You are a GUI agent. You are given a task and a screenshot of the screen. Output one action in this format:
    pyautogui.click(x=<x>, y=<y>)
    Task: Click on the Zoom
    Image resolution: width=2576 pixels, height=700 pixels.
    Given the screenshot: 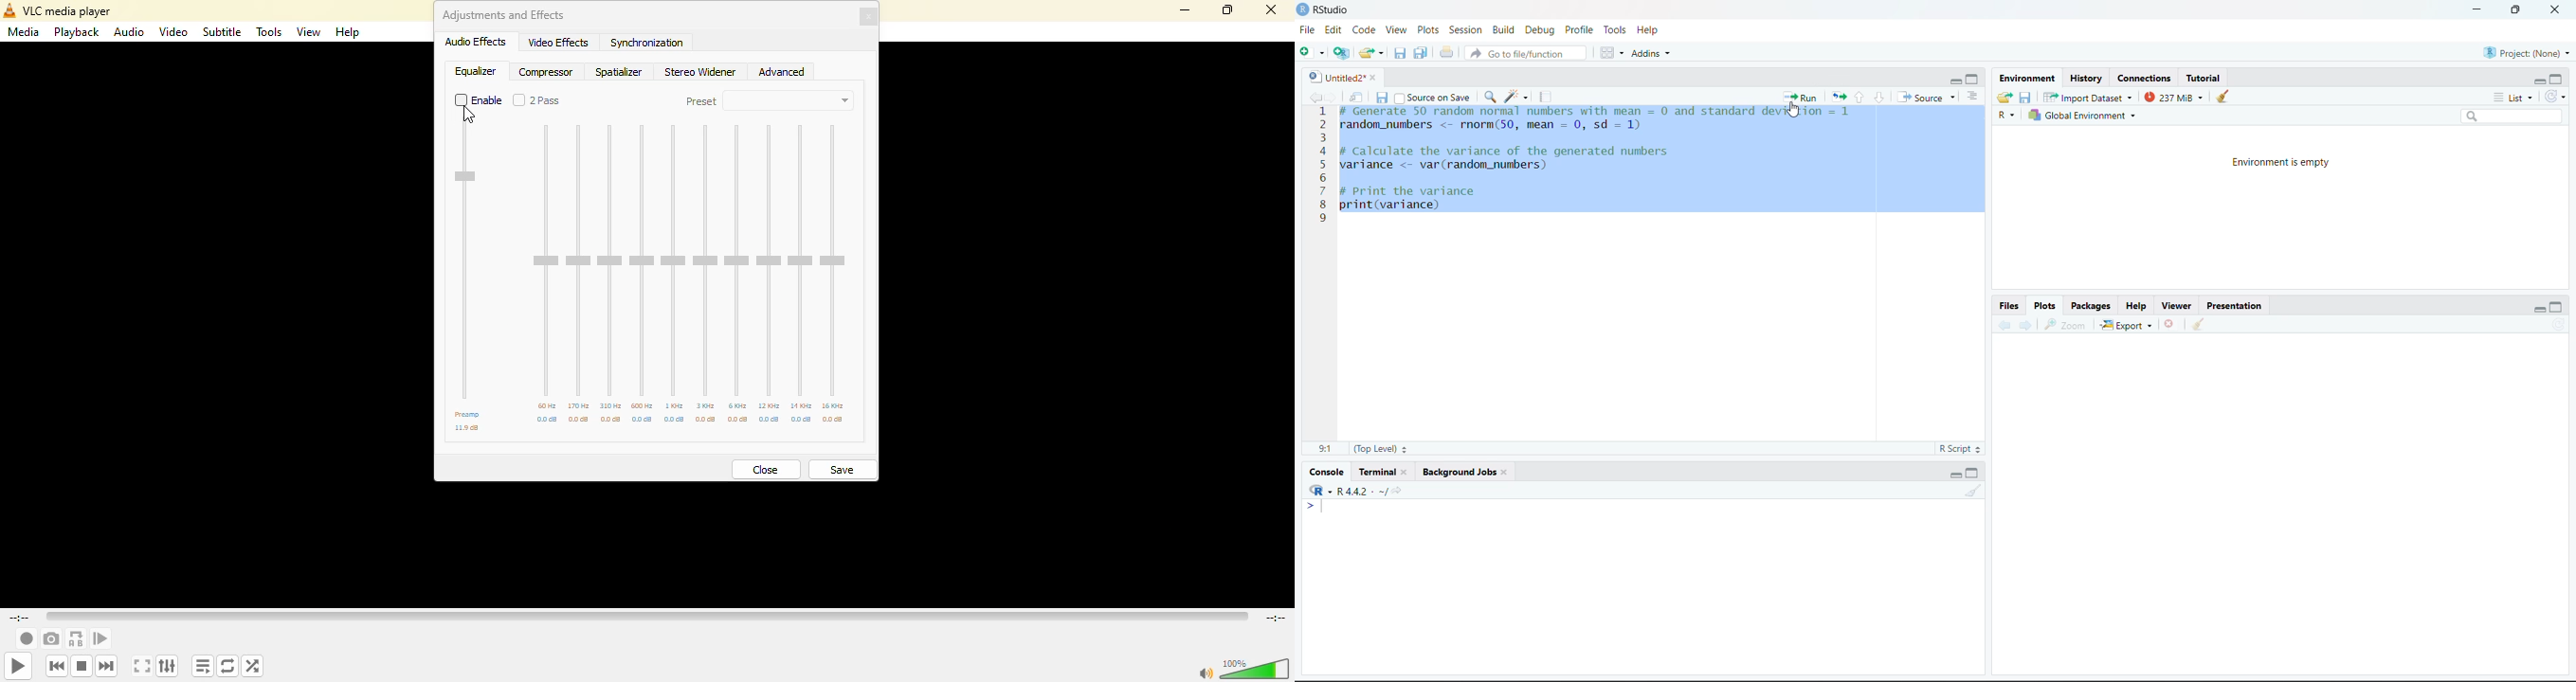 What is the action you would take?
    pyautogui.click(x=2067, y=326)
    